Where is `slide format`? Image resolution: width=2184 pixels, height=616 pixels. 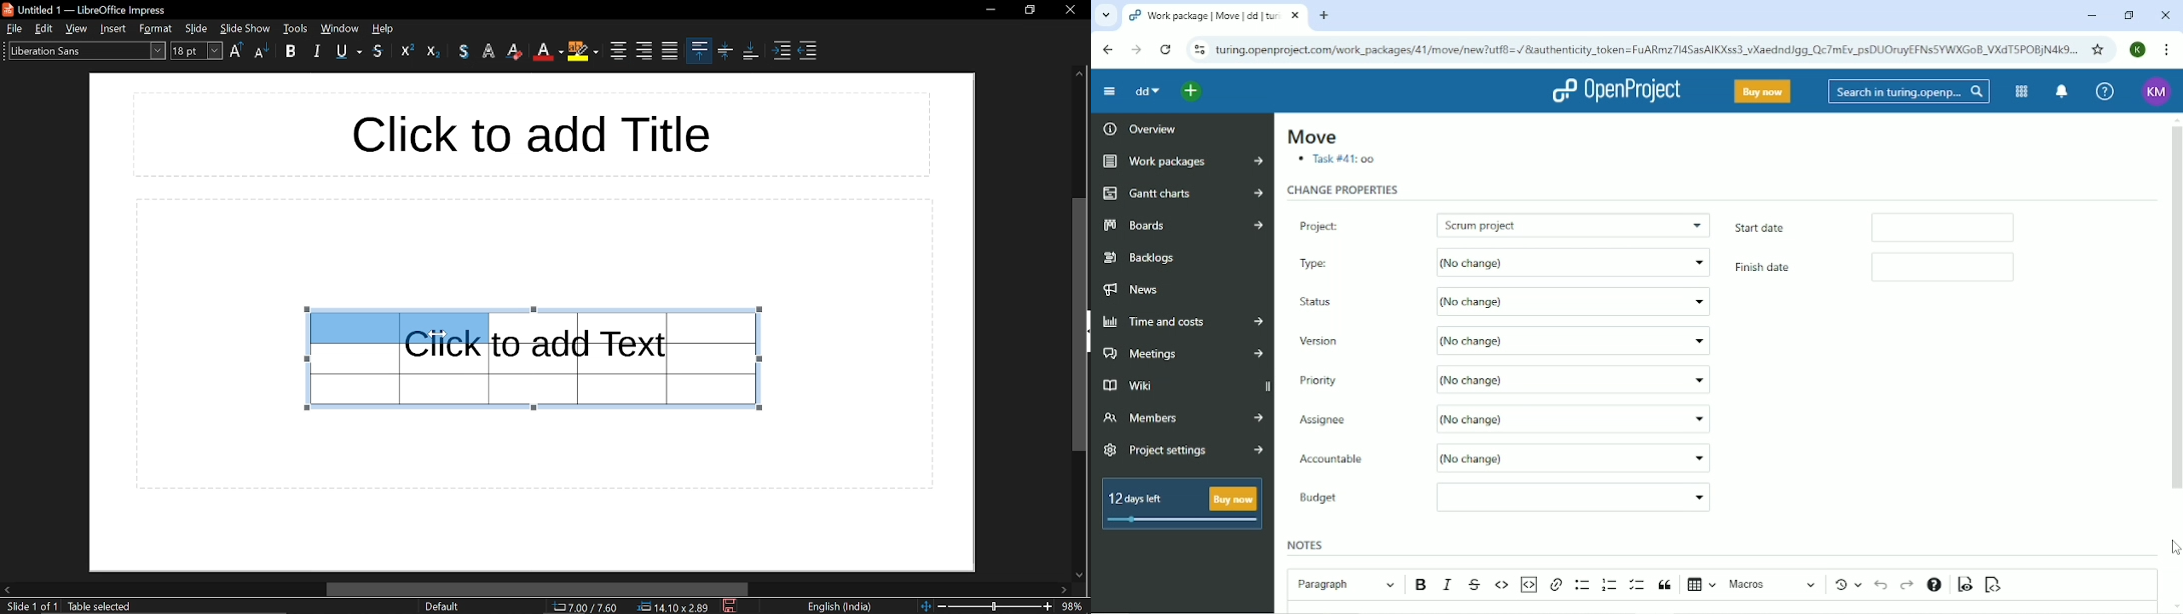 slide format is located at coordinates (442, 606).